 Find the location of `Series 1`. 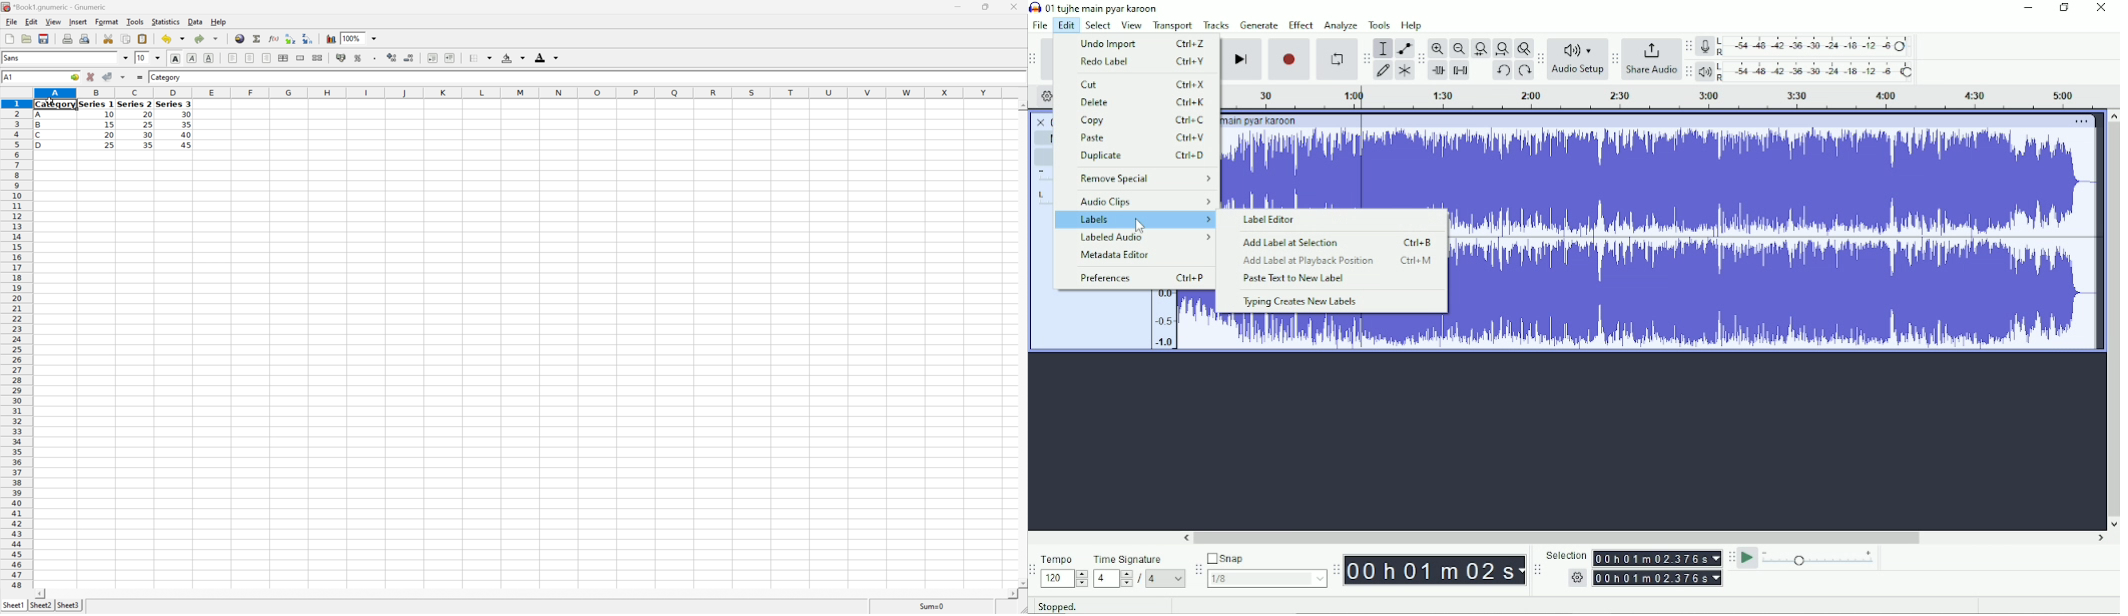

Series 1 is located at coordinates (96, 105).